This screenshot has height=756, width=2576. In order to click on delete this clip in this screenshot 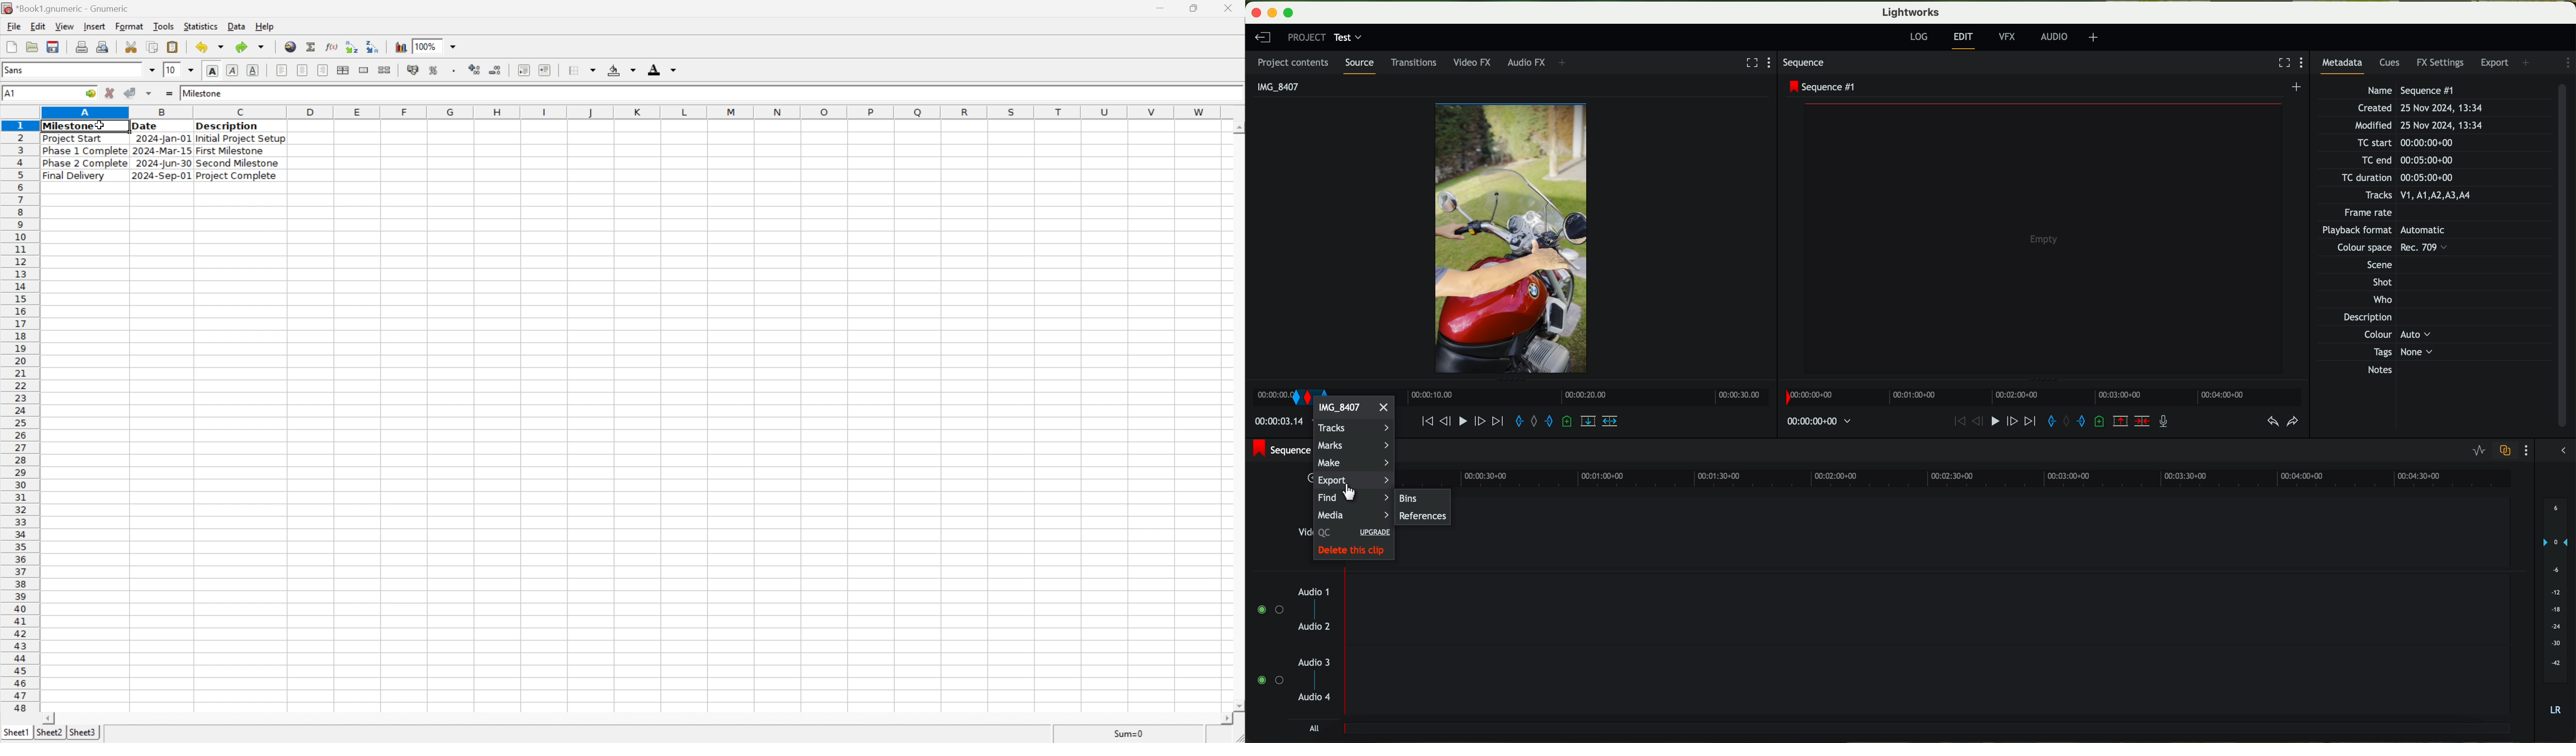, I will do `click(1354, 552)`.